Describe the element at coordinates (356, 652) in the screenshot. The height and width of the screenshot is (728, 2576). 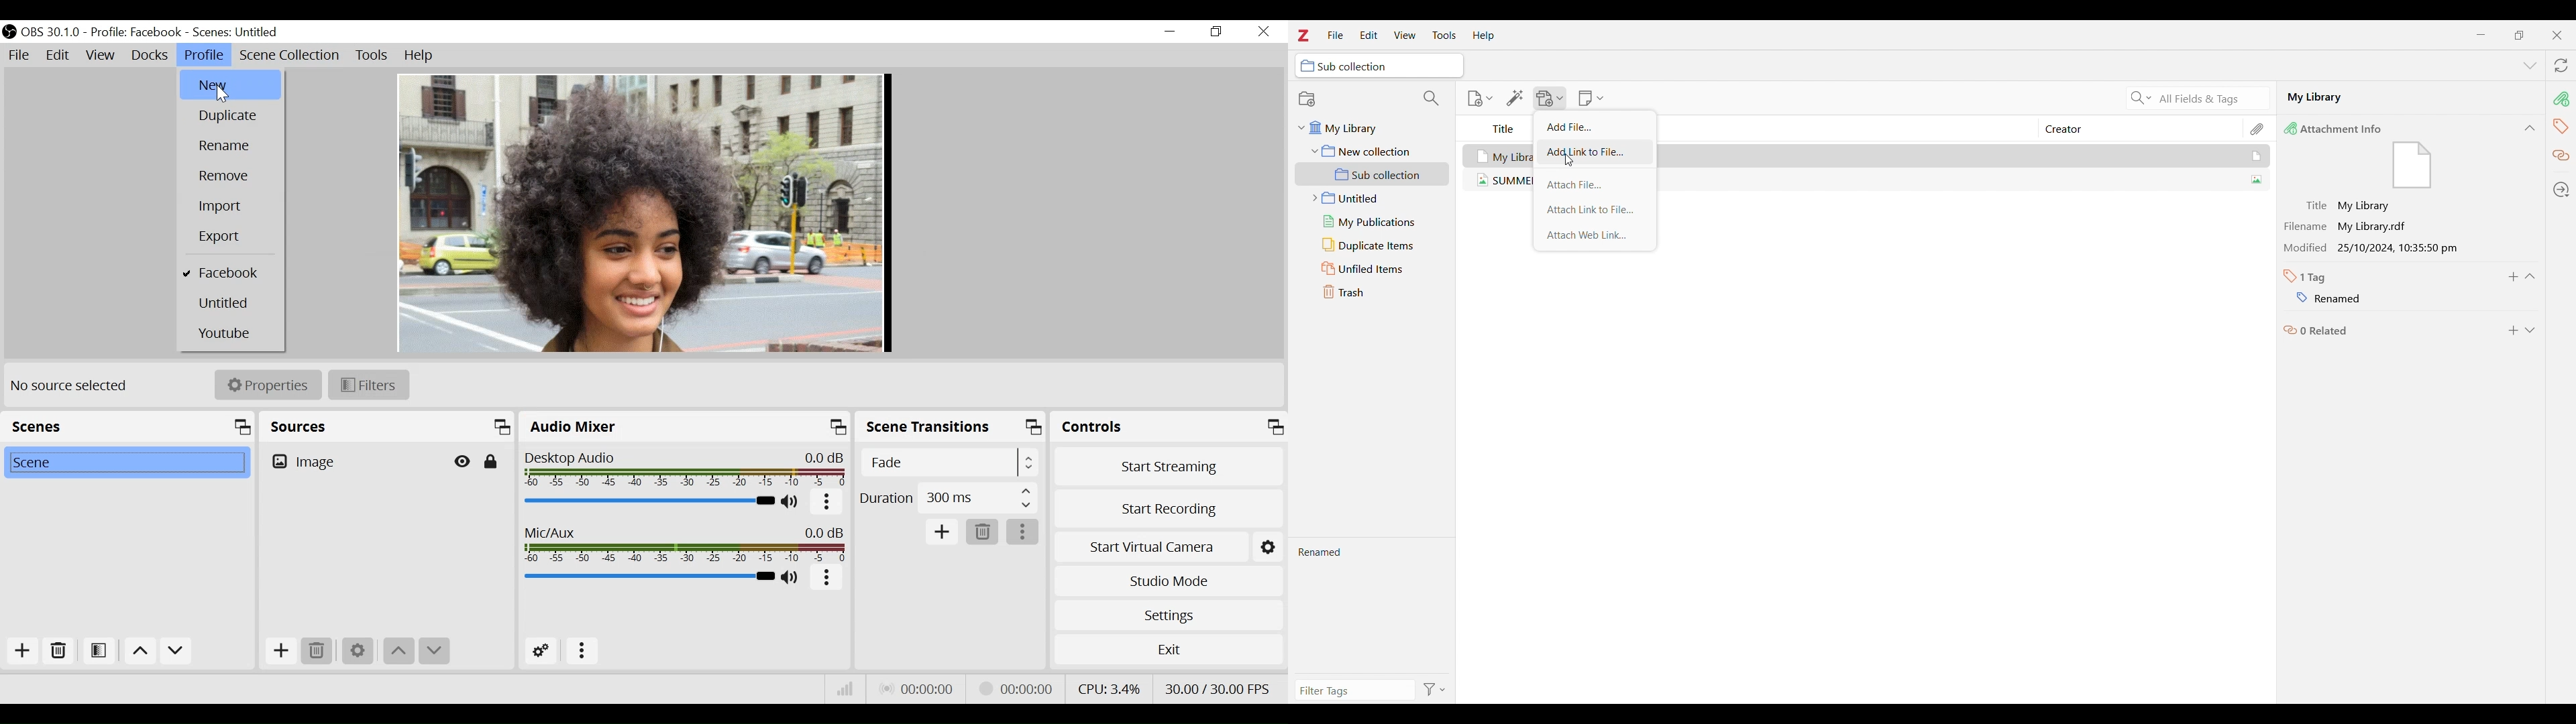
I see `Settings` at that location.